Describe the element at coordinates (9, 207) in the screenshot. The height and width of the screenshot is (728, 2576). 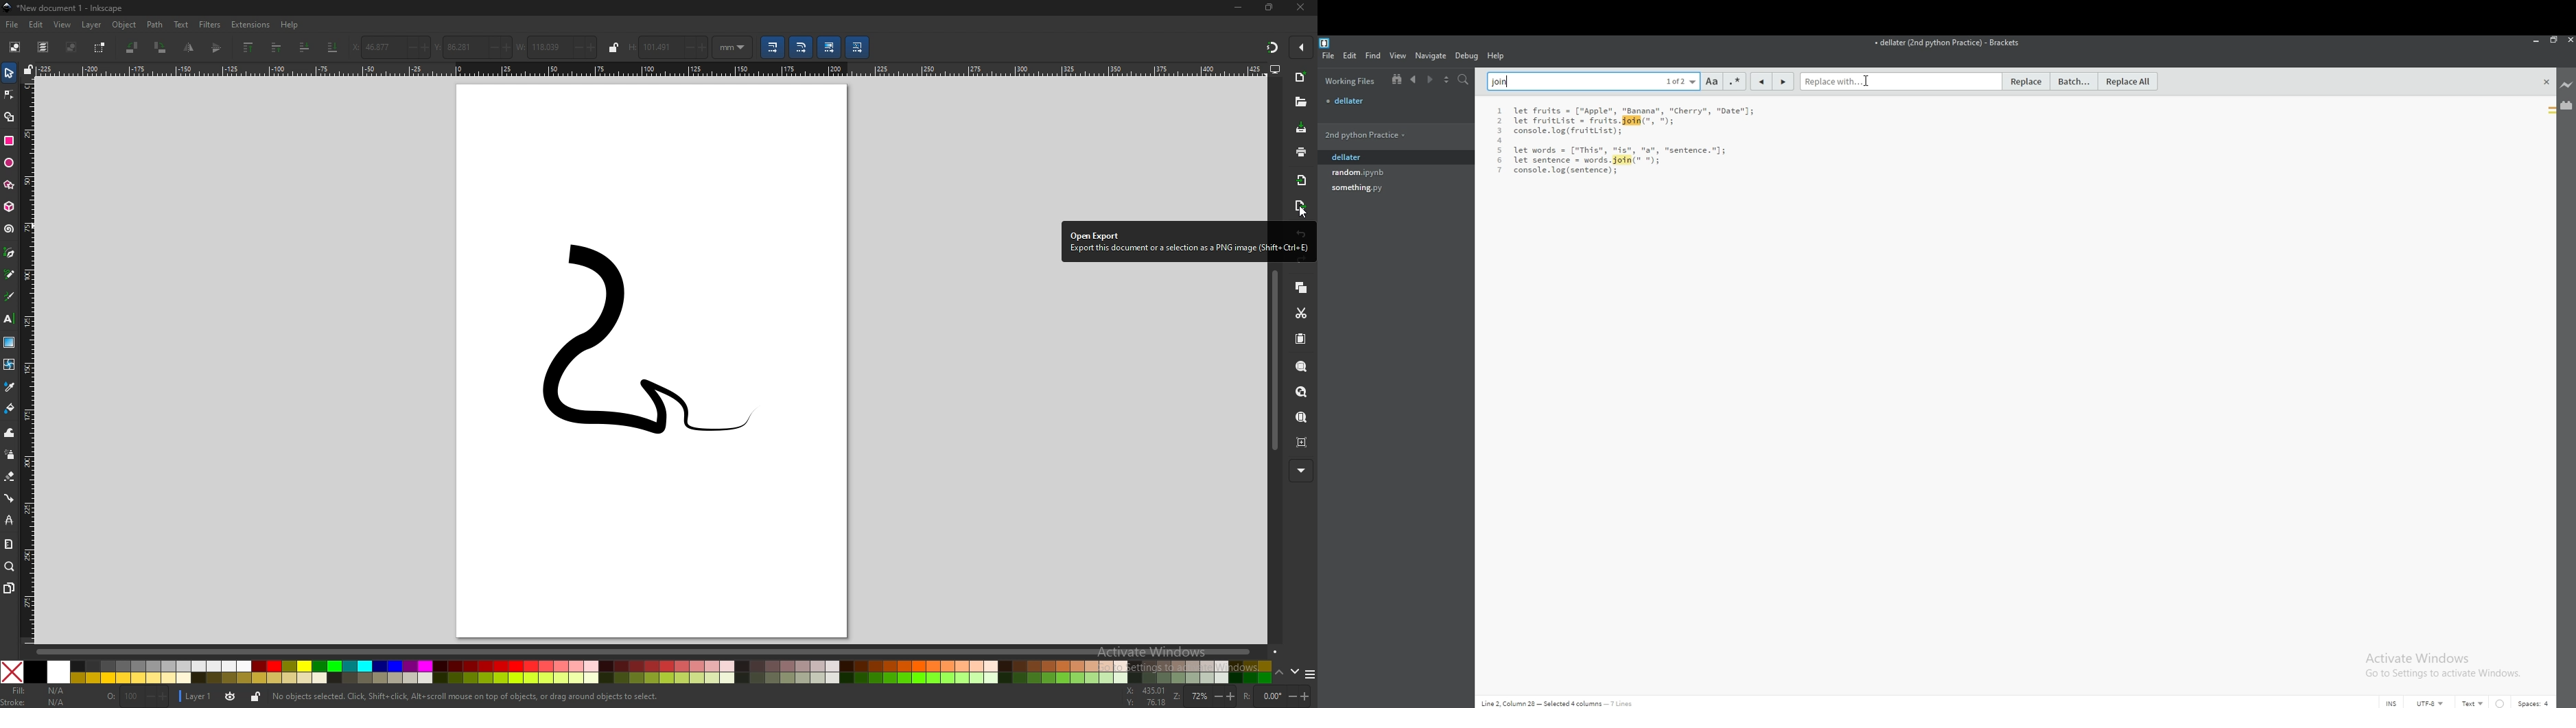
I see `3d box` at that location.